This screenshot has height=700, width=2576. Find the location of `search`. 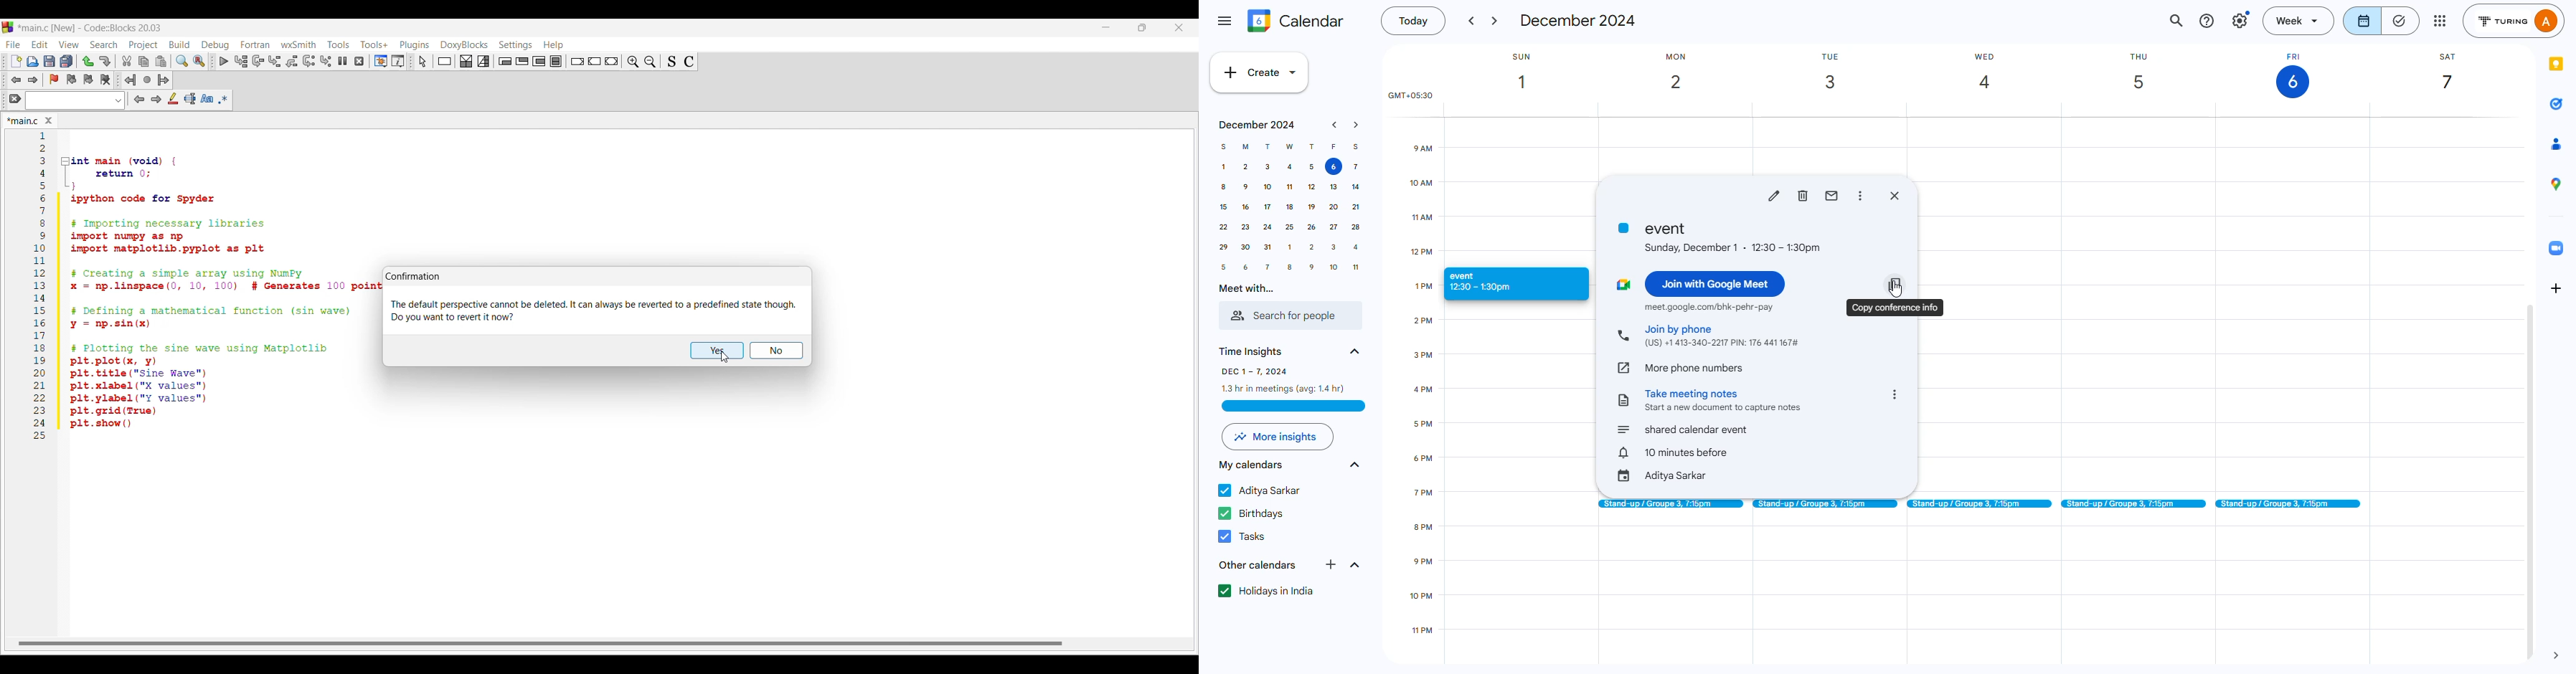

search is located at coordinates (2178, 20).